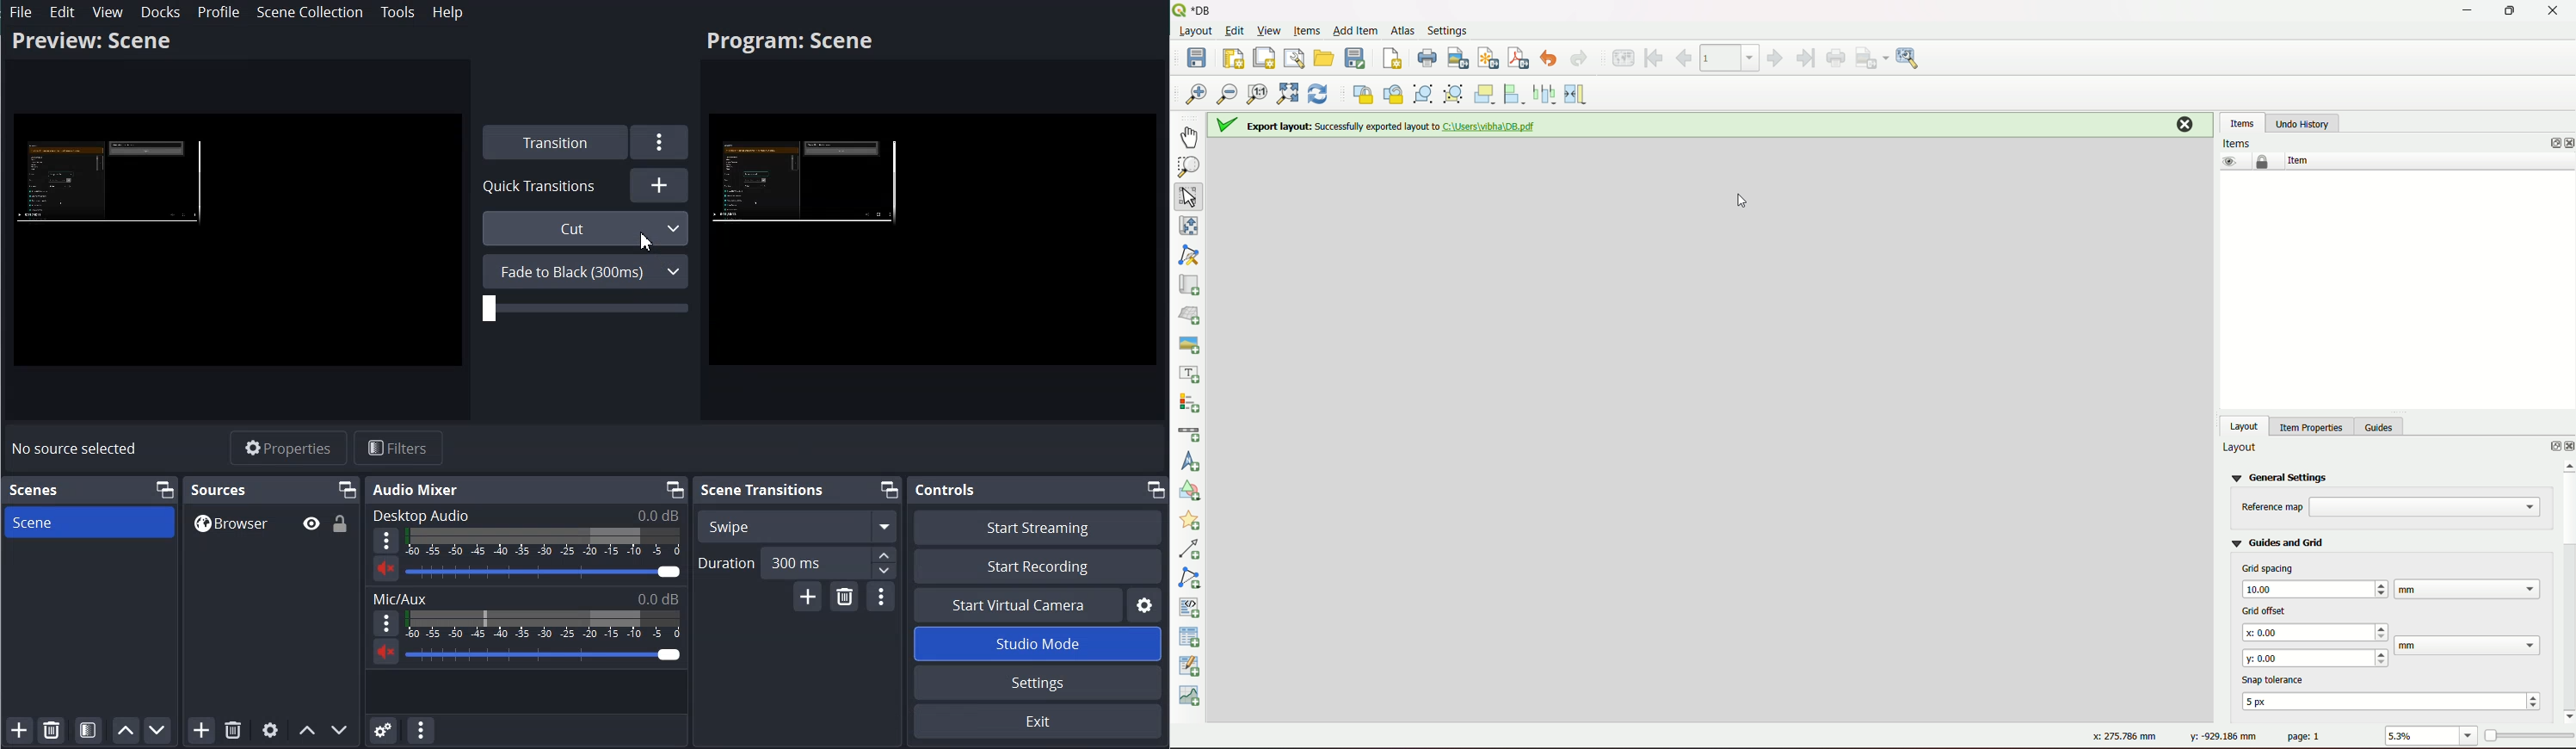 Image resolution: width=2576 pixels, height=756 pixels. Describe the element at coordinates (1264, 57) in the screenshot. I see `duplicate layout` at that location.